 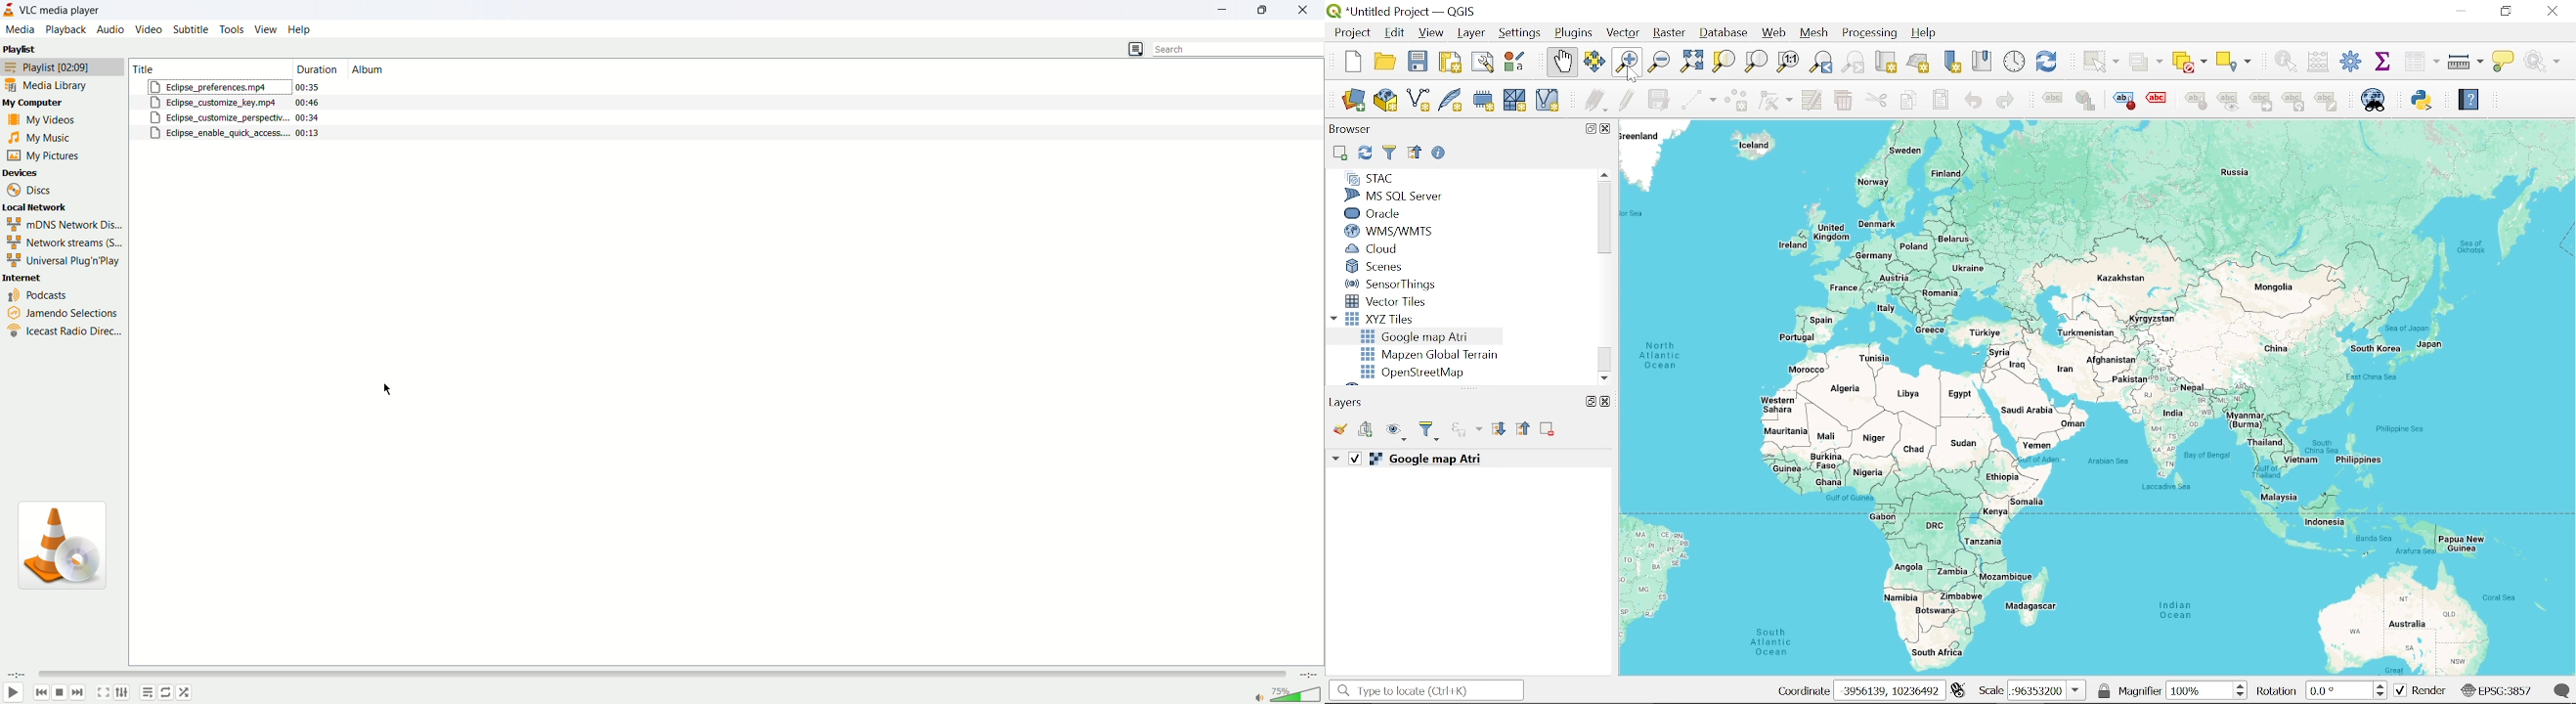 I want to click on New print layout, so click(x=1448, y=63).